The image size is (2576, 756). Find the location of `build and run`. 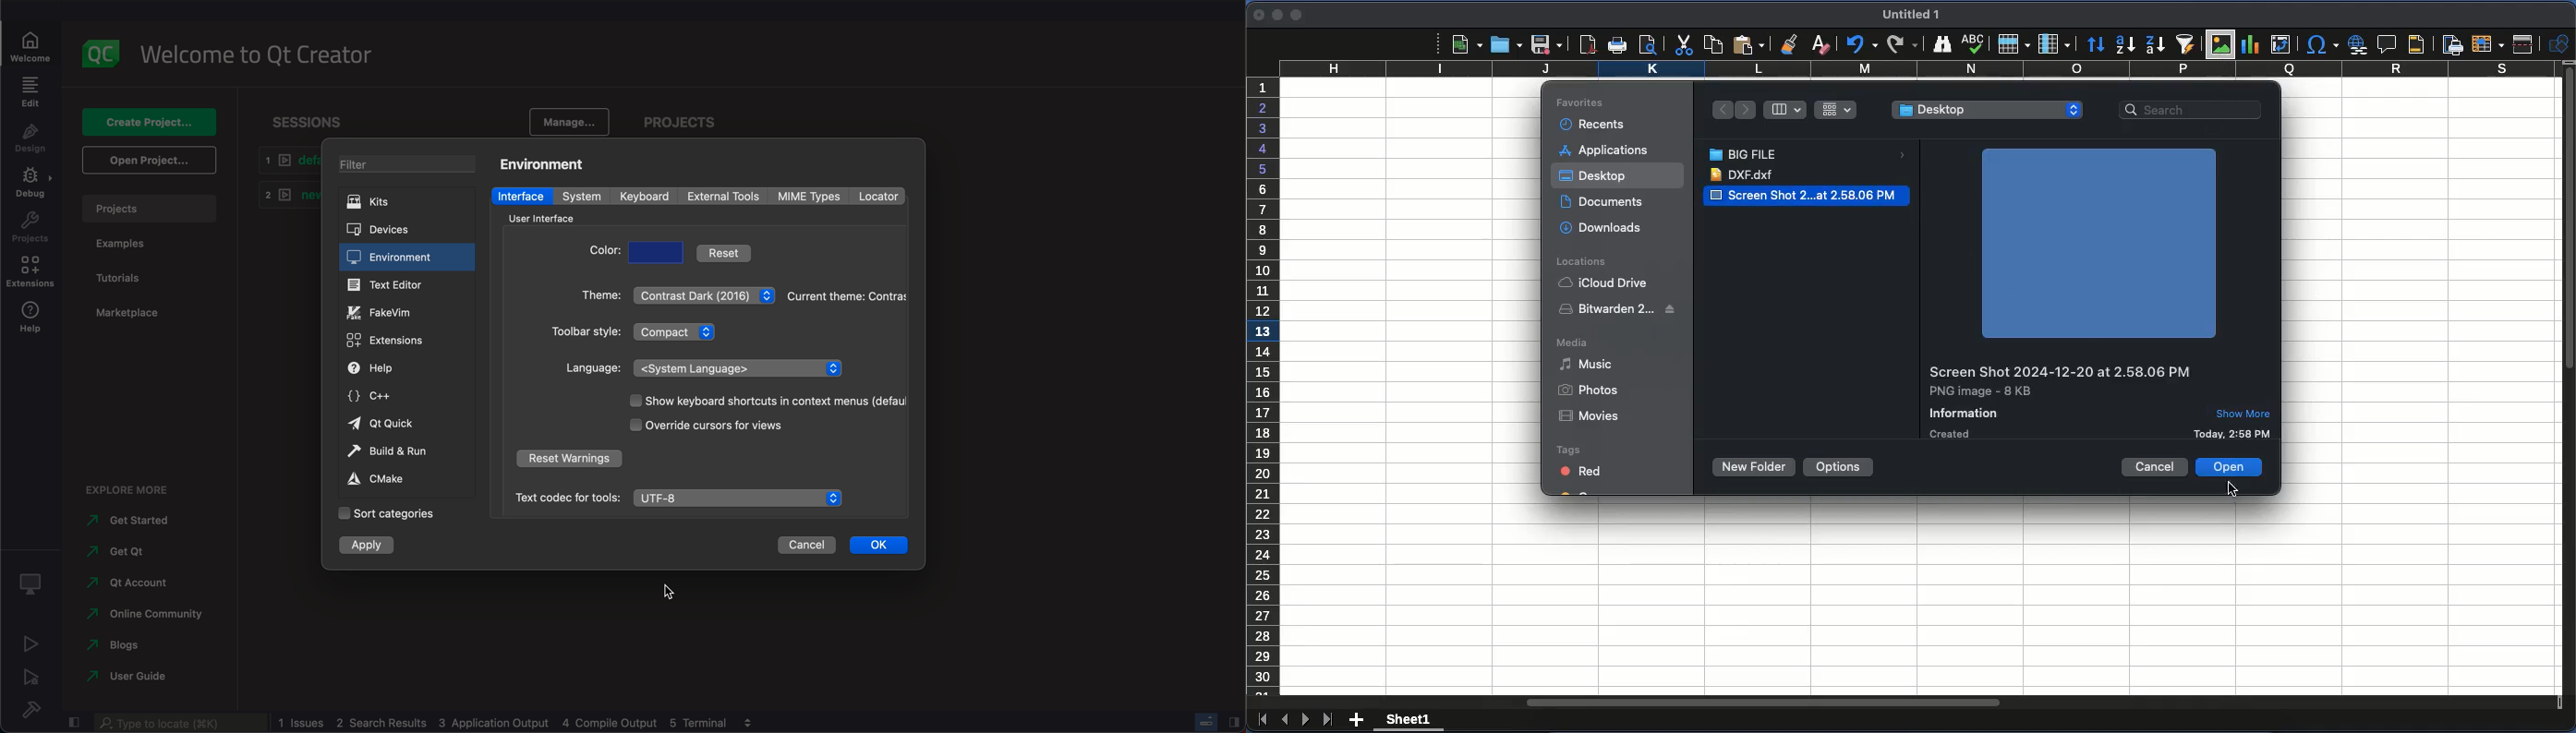

build and run is located at coordinates (401, 451).